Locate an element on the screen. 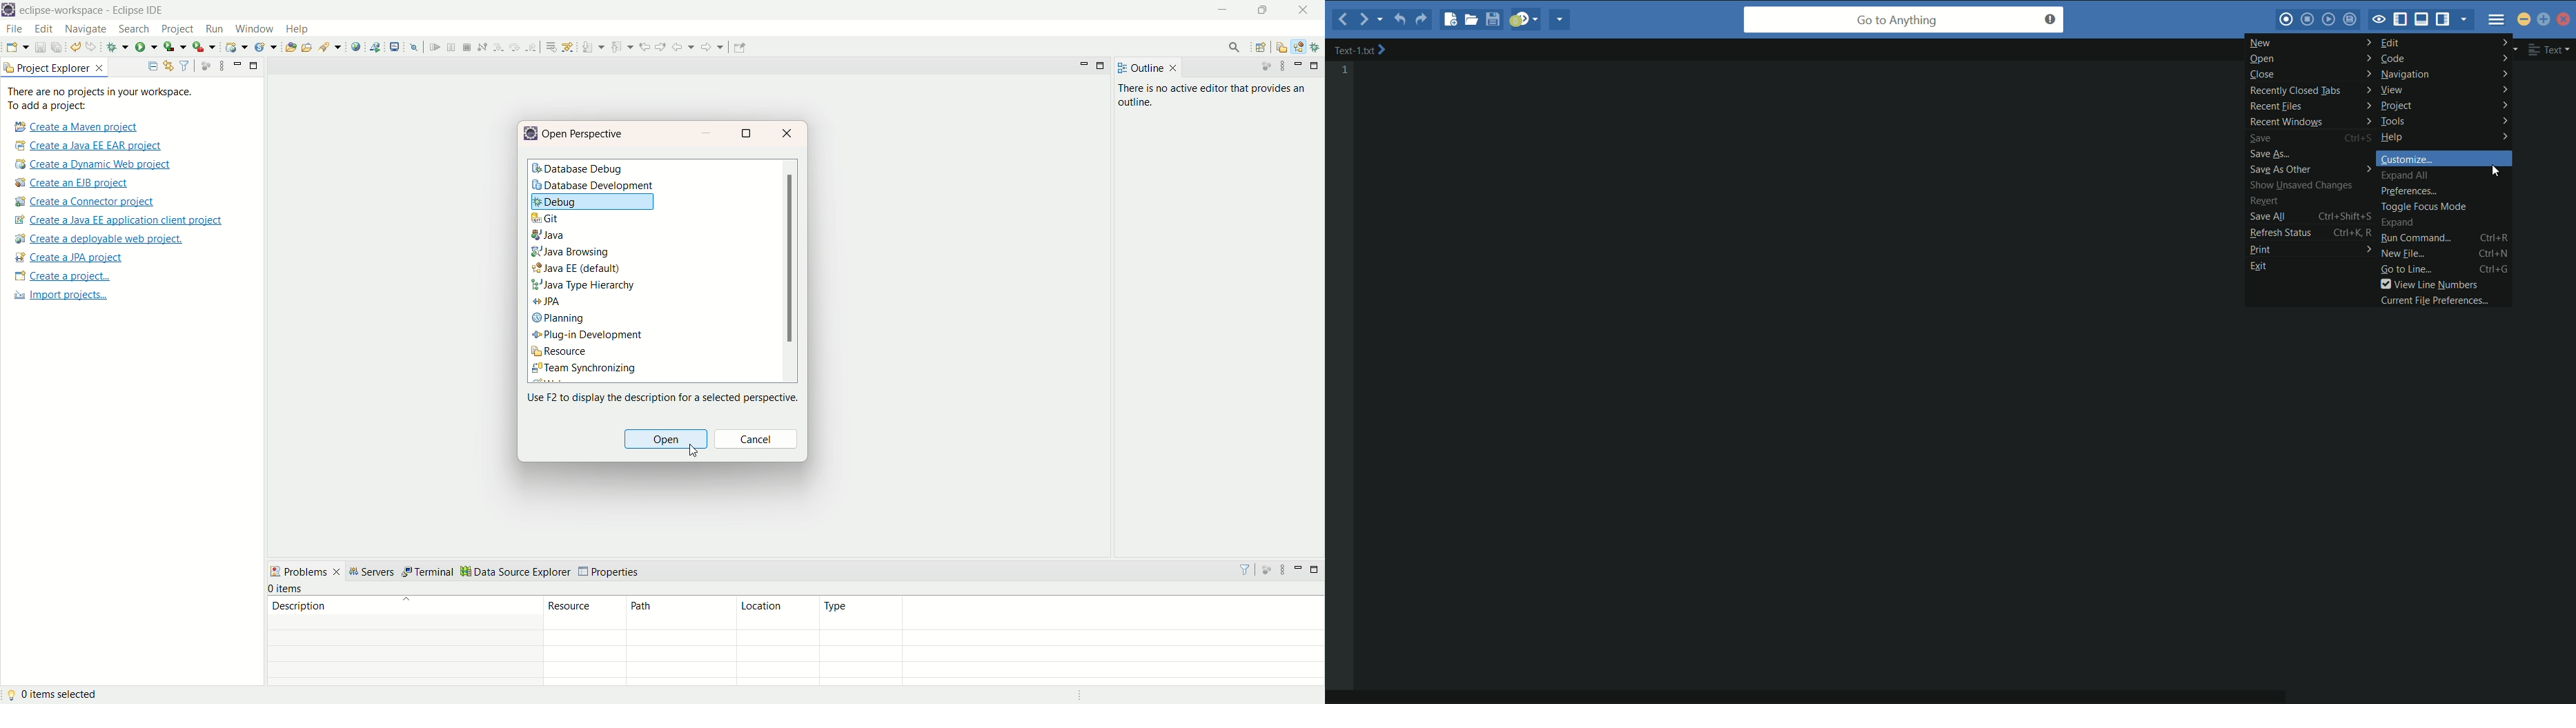 This screenshot has width=2576, height=728. minimize is located at coordinates (1299, 569).